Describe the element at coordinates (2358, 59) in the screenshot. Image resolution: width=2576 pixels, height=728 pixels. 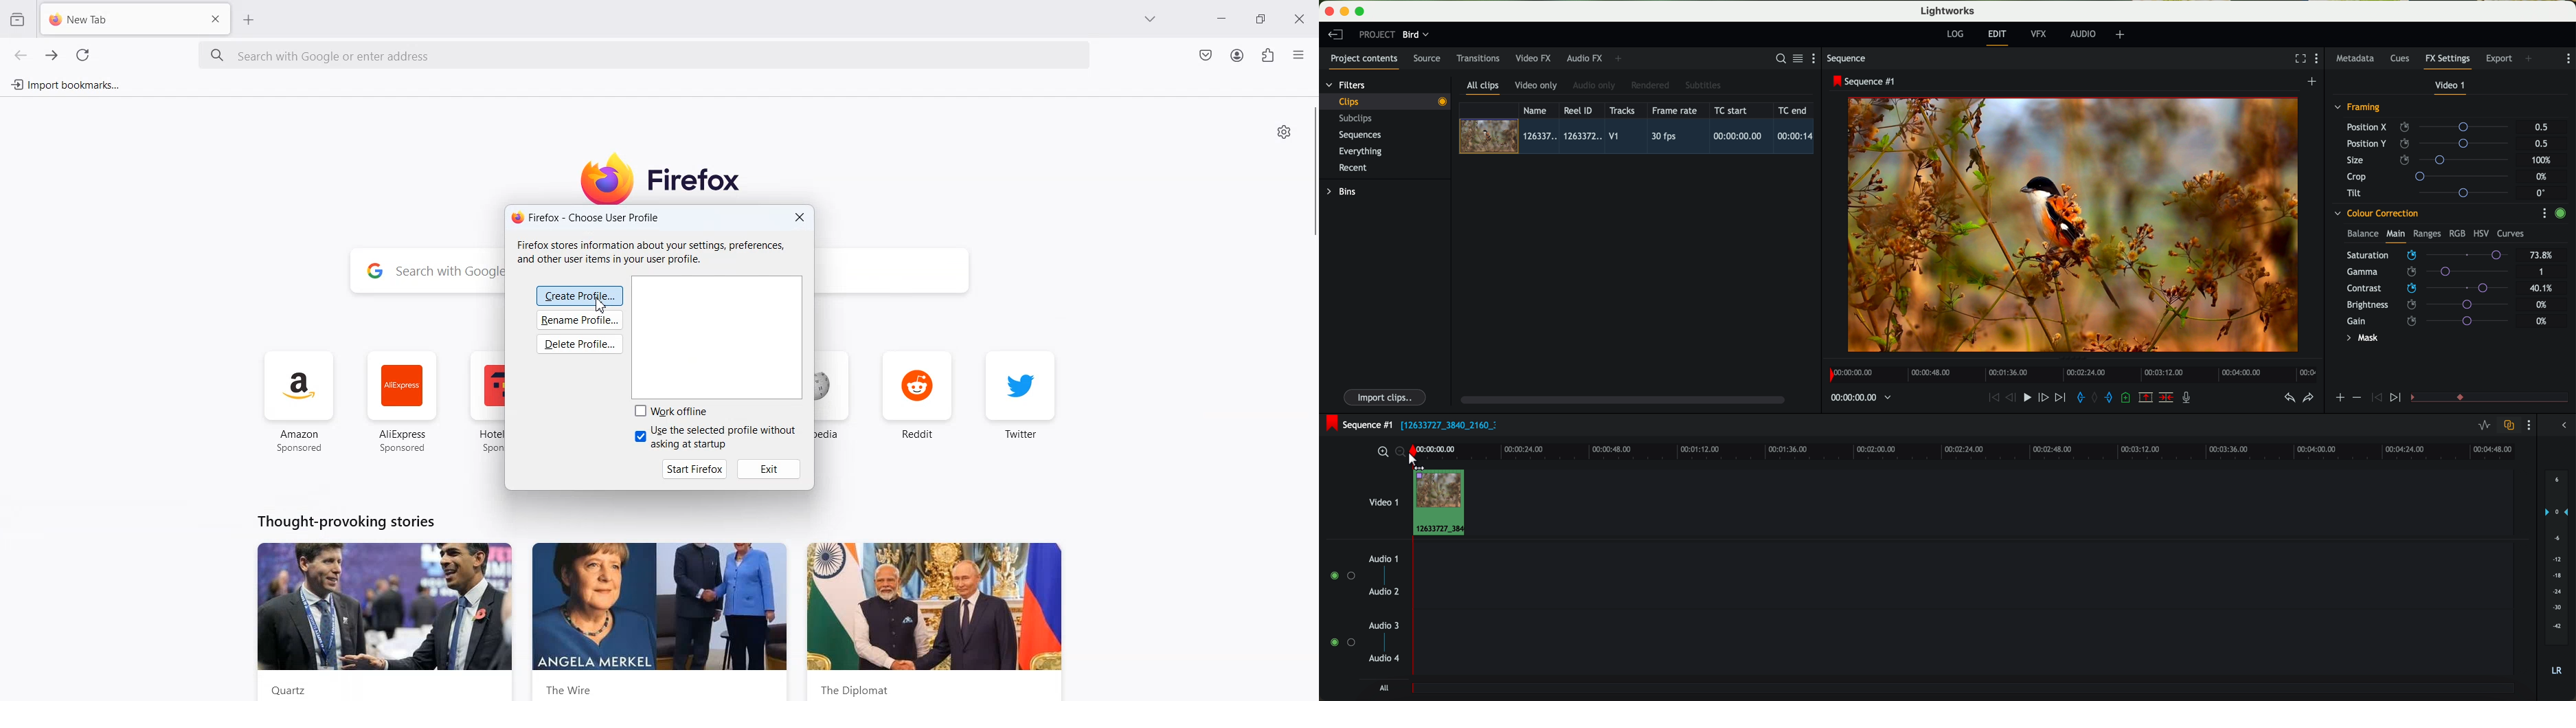
I see `metadata` at that location.